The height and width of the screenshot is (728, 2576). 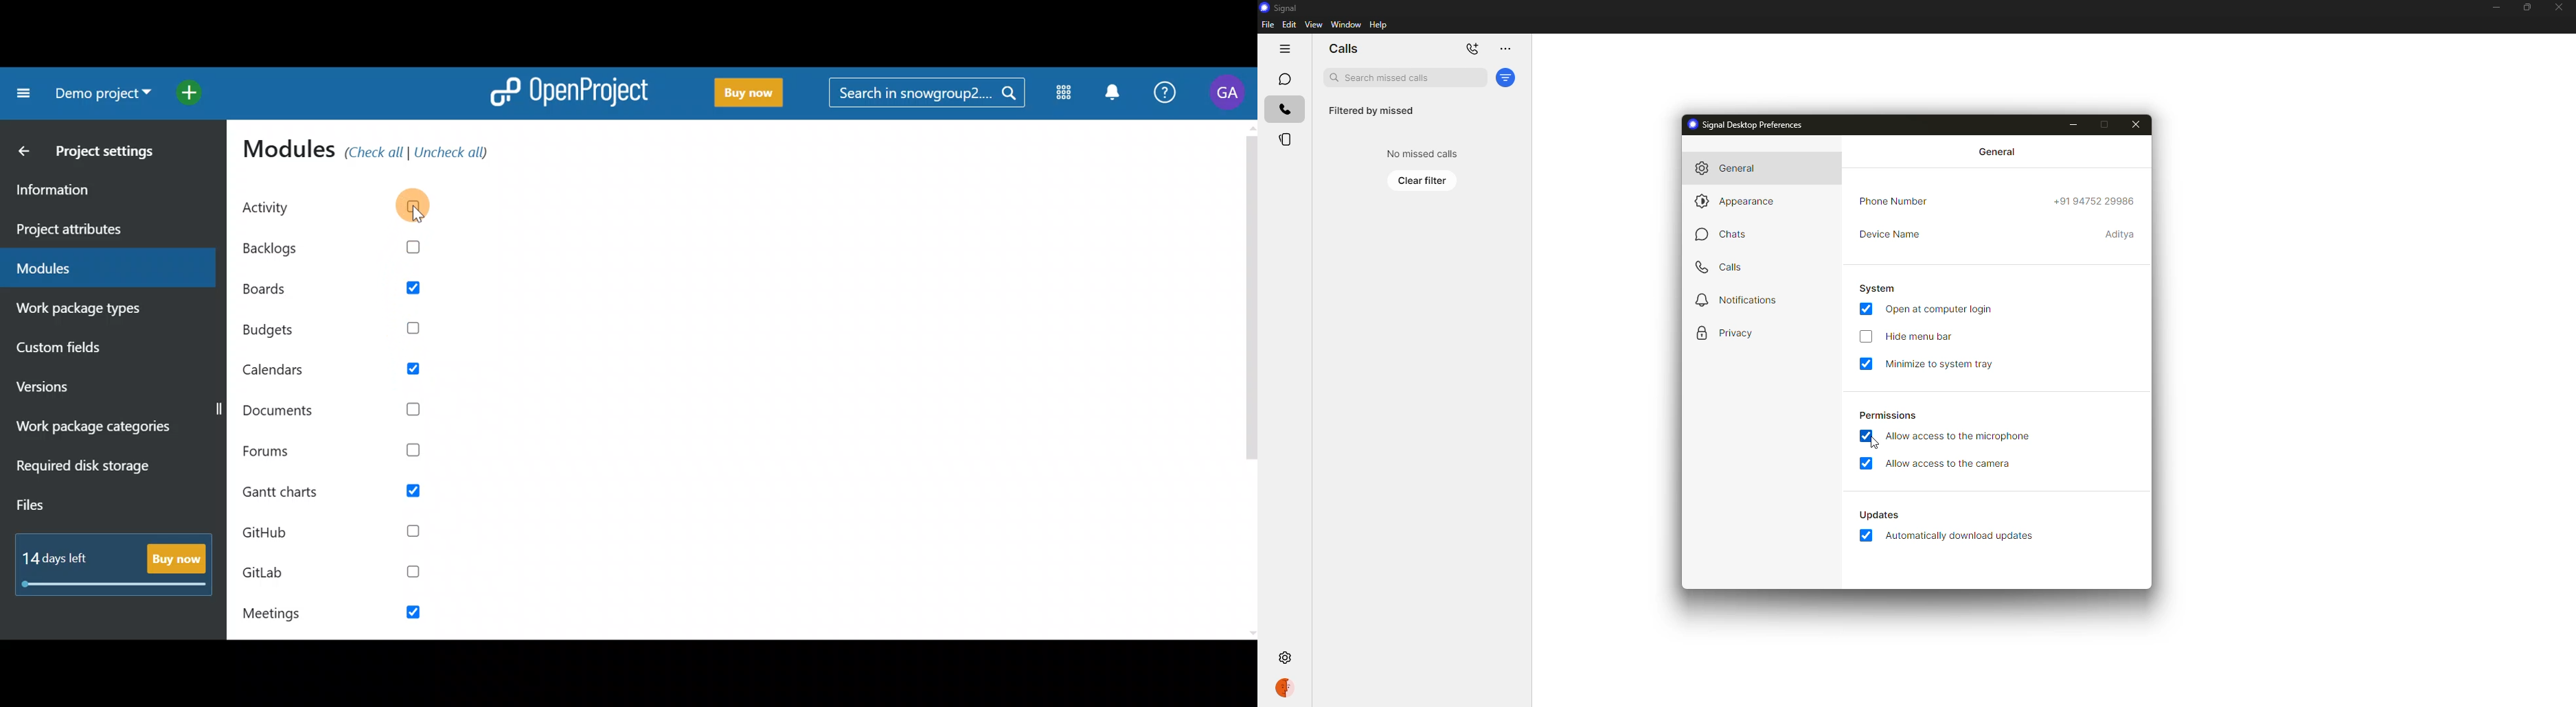 I want to click on filter, so click(x=1506, y=78).